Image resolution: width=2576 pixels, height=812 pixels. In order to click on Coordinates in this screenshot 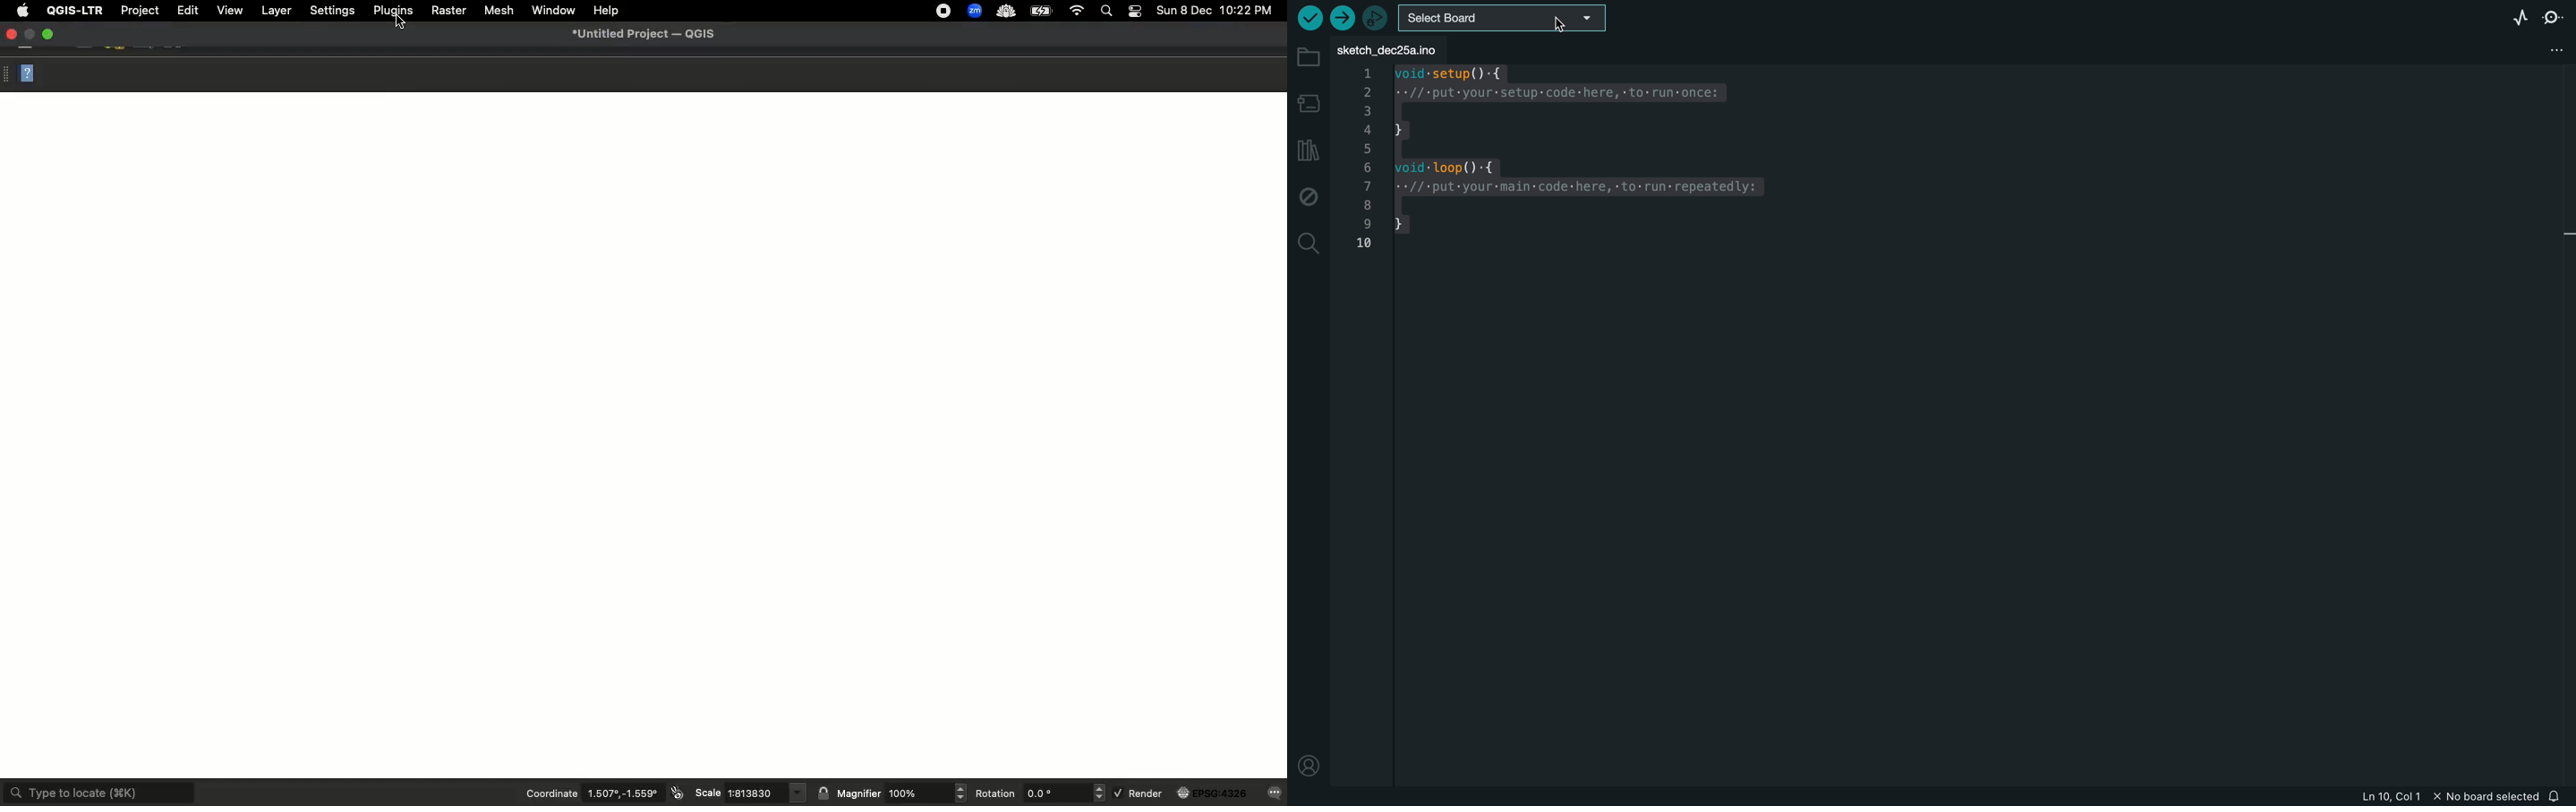, I will do `click(626, 793)`.